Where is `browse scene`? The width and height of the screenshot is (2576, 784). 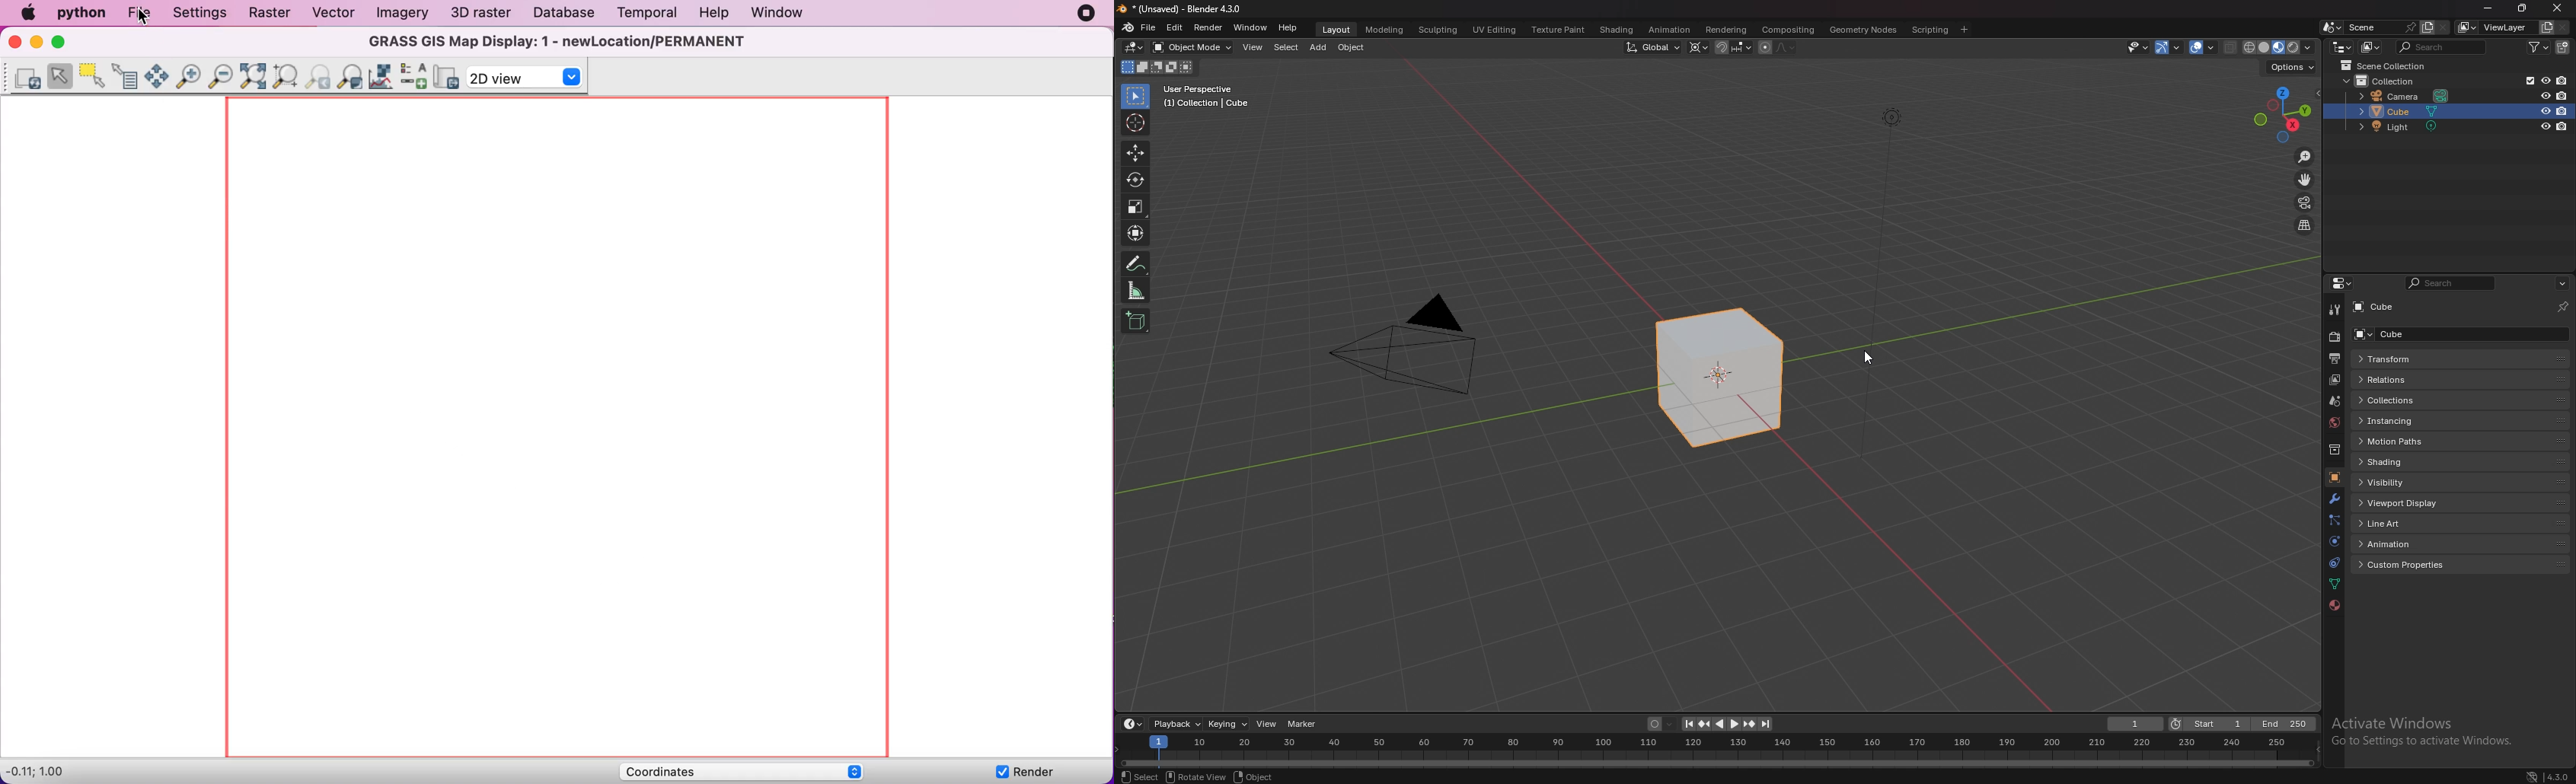
browse scene is located at coordinates (2332, 27).